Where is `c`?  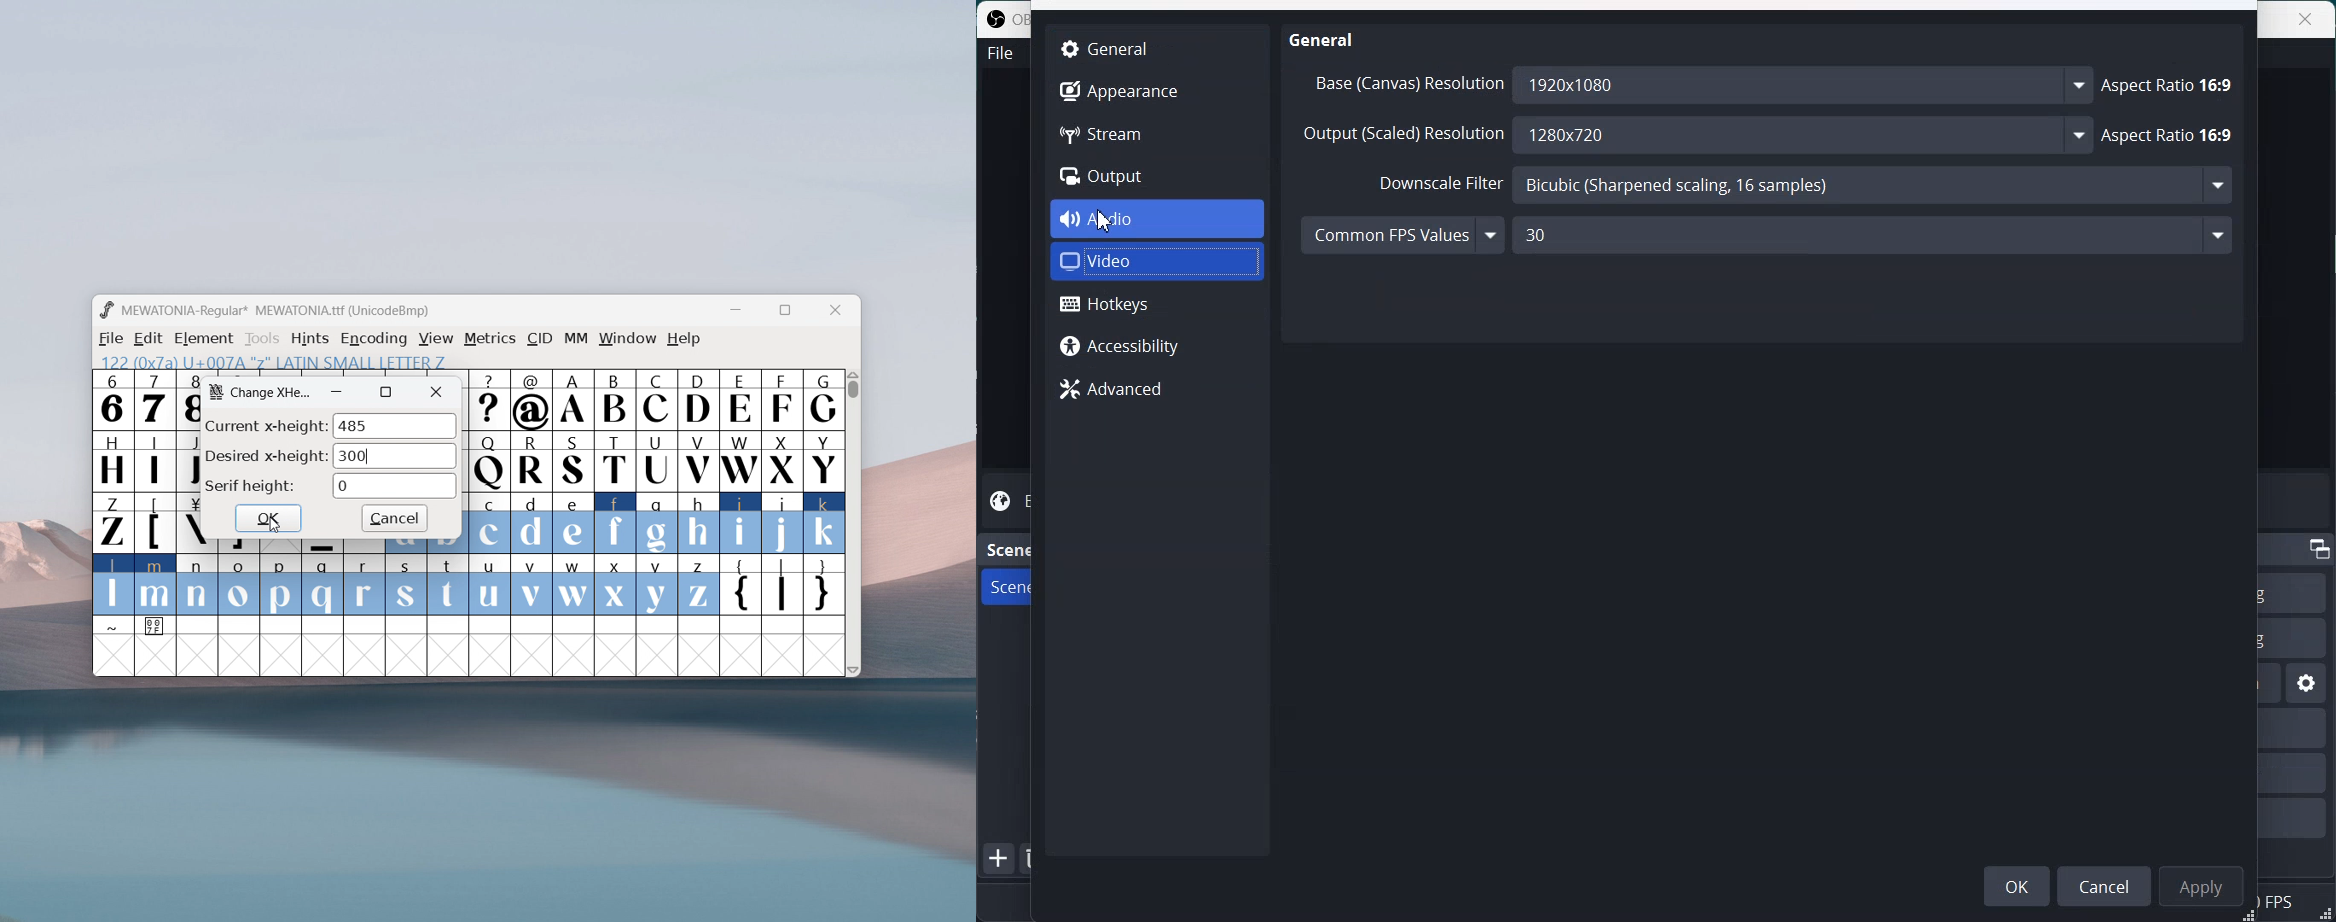
c is located at coordinates (490, 523).